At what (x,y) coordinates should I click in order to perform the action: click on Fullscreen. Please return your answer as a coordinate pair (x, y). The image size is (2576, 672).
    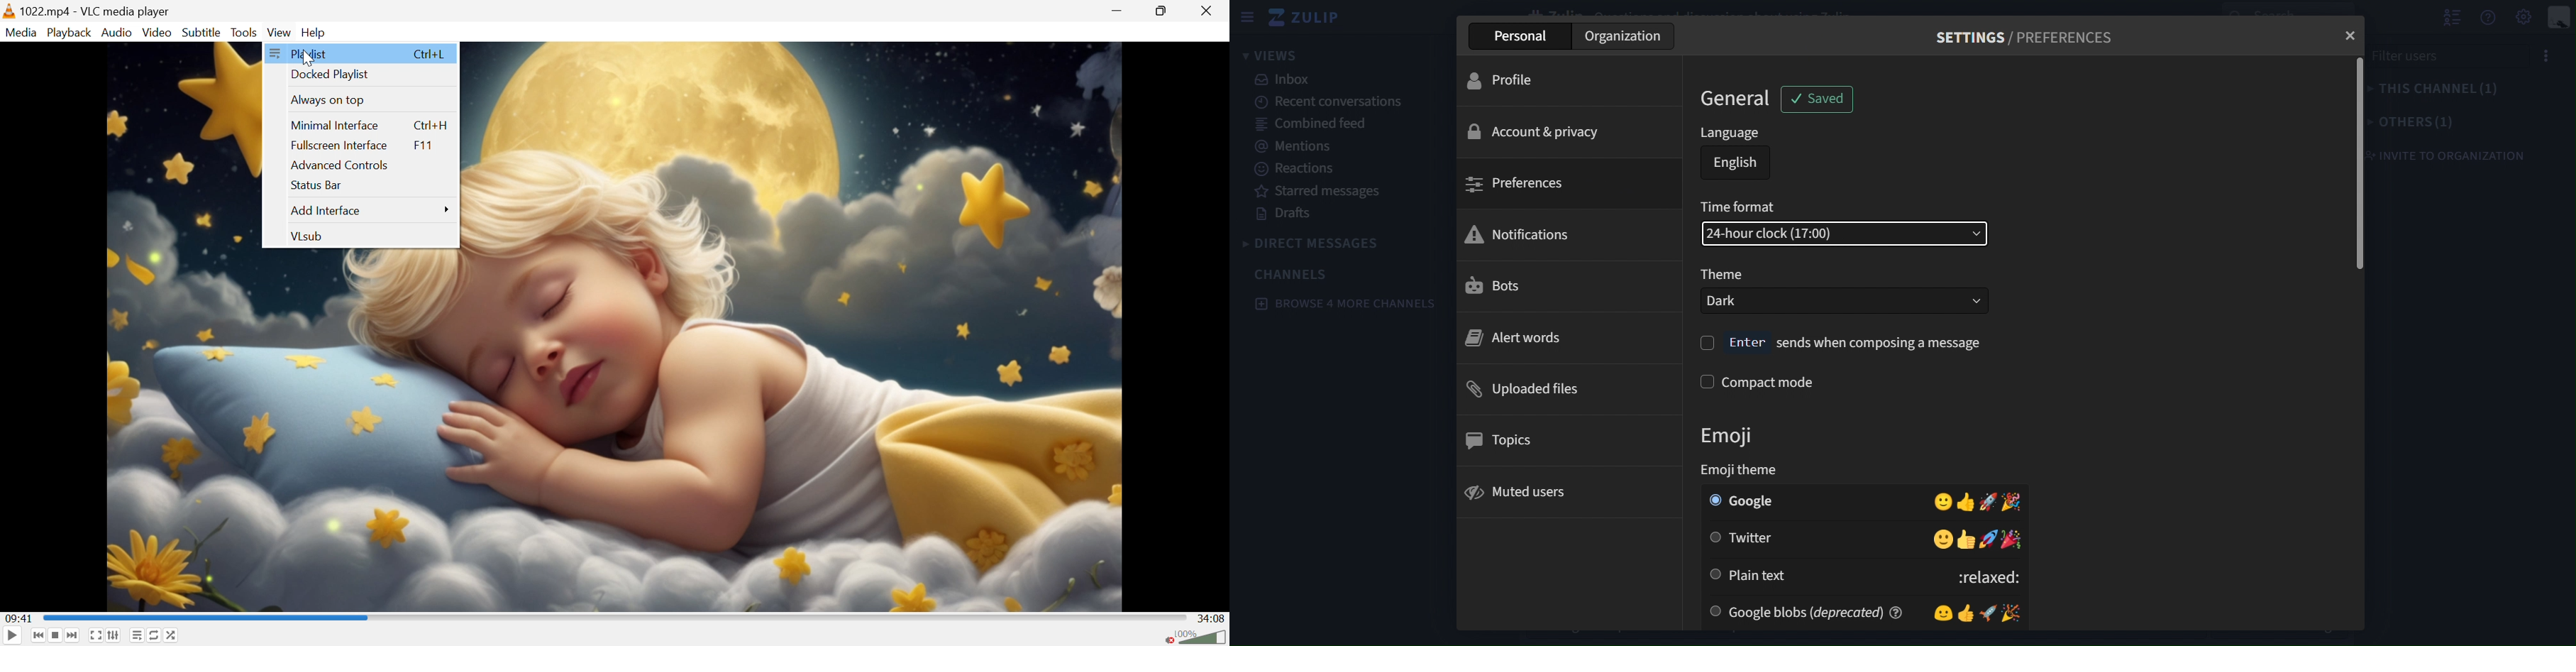
    Looking at the image, I should click on (364, 146).